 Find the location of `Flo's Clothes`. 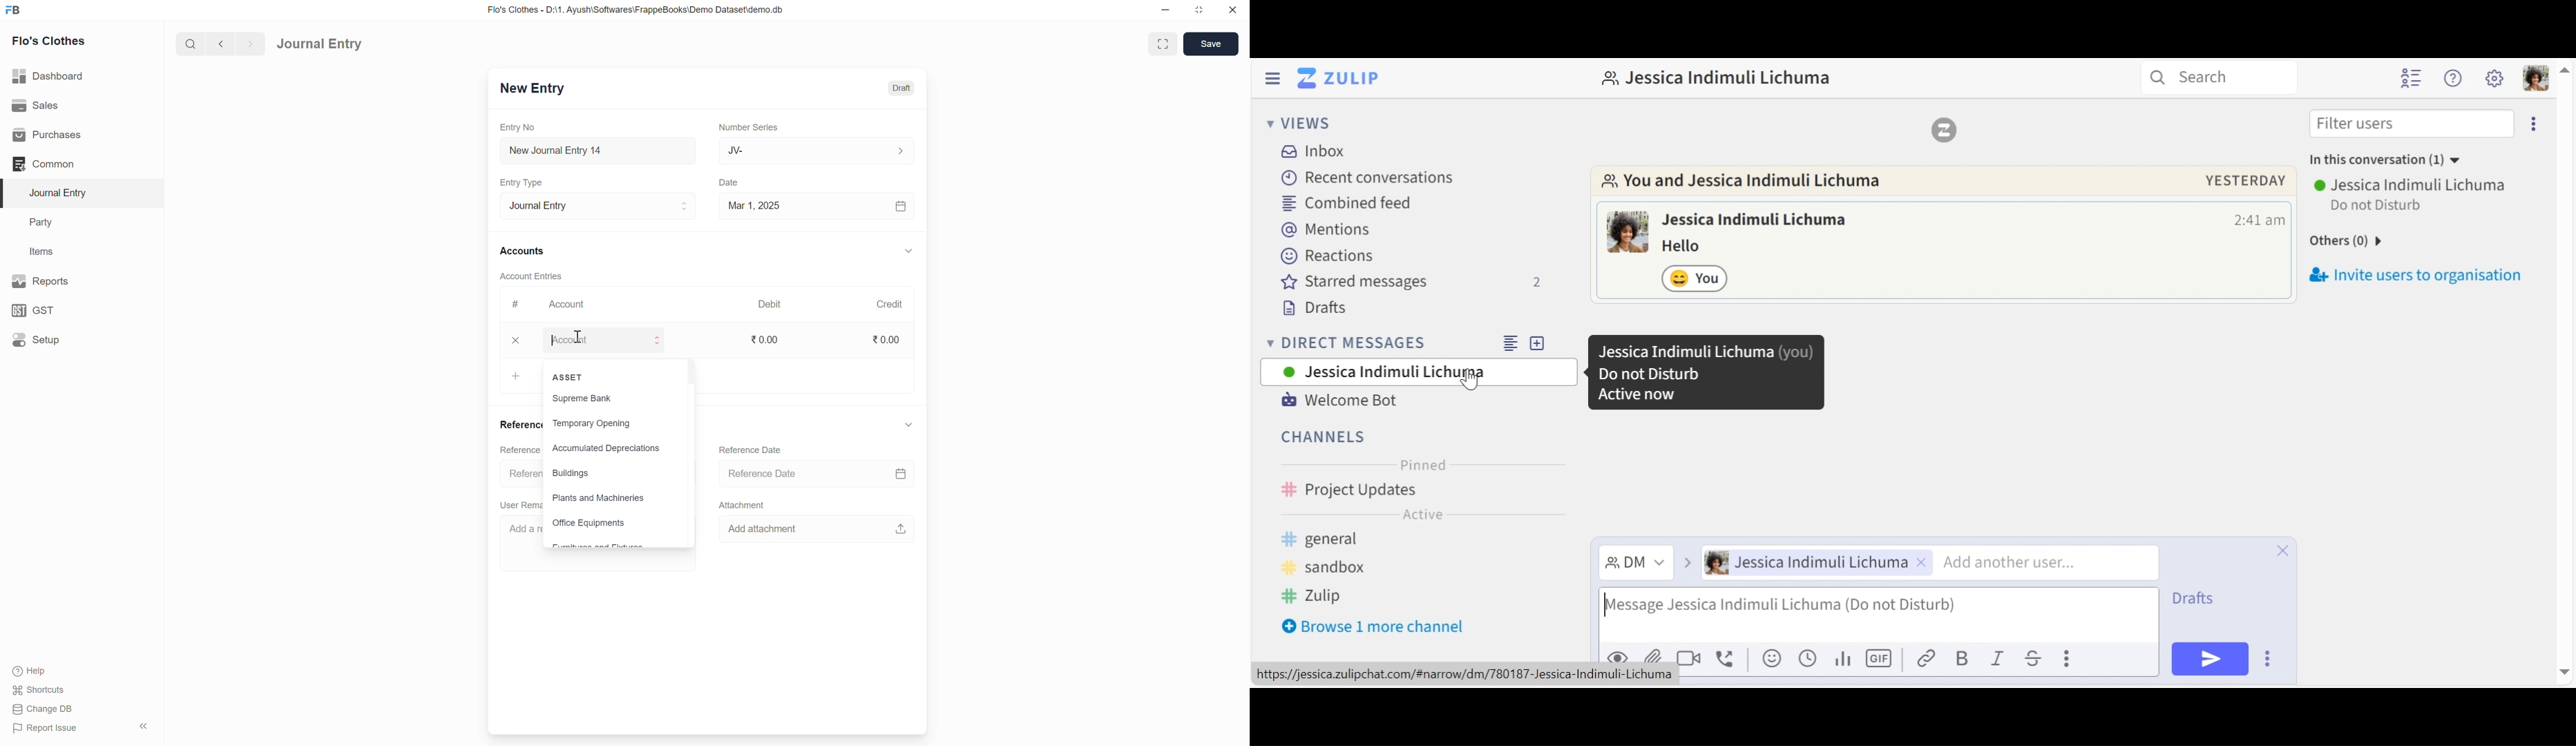

Flo's Clothes is located at coordinates (51, 41).